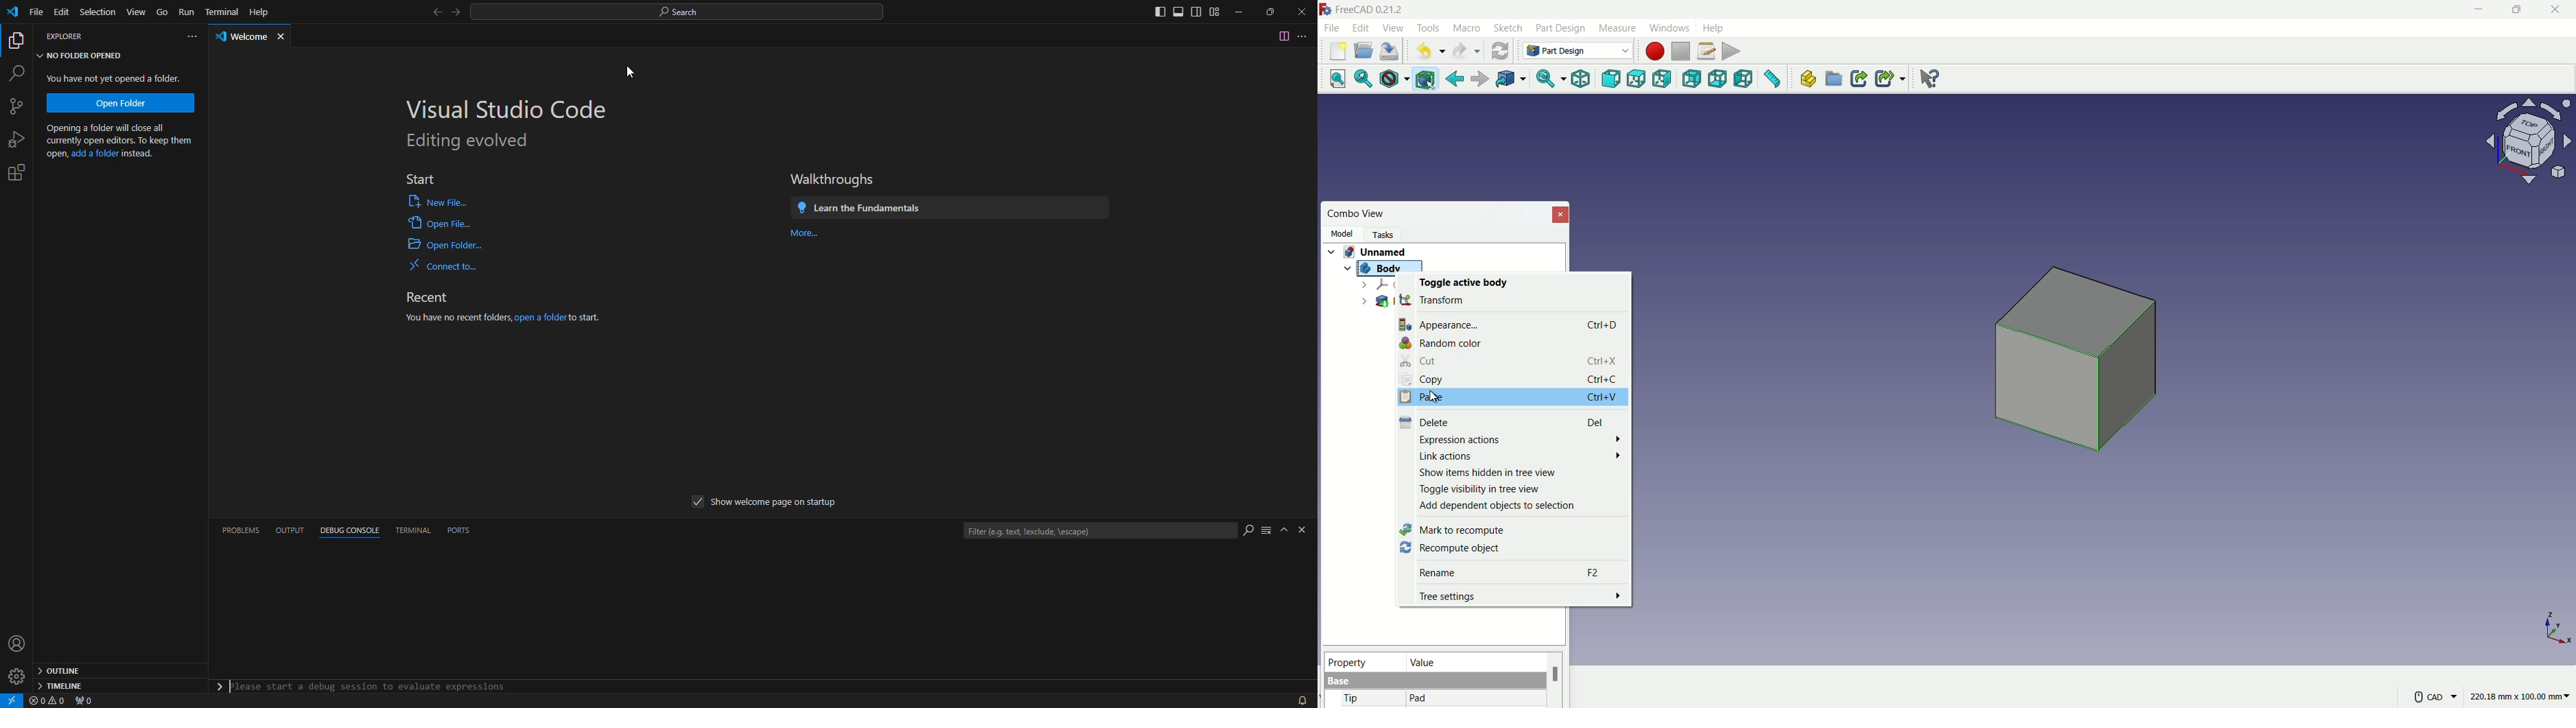 This screenshot has height=728, width=2576. I want to click on fit all, so click(1333, 78).